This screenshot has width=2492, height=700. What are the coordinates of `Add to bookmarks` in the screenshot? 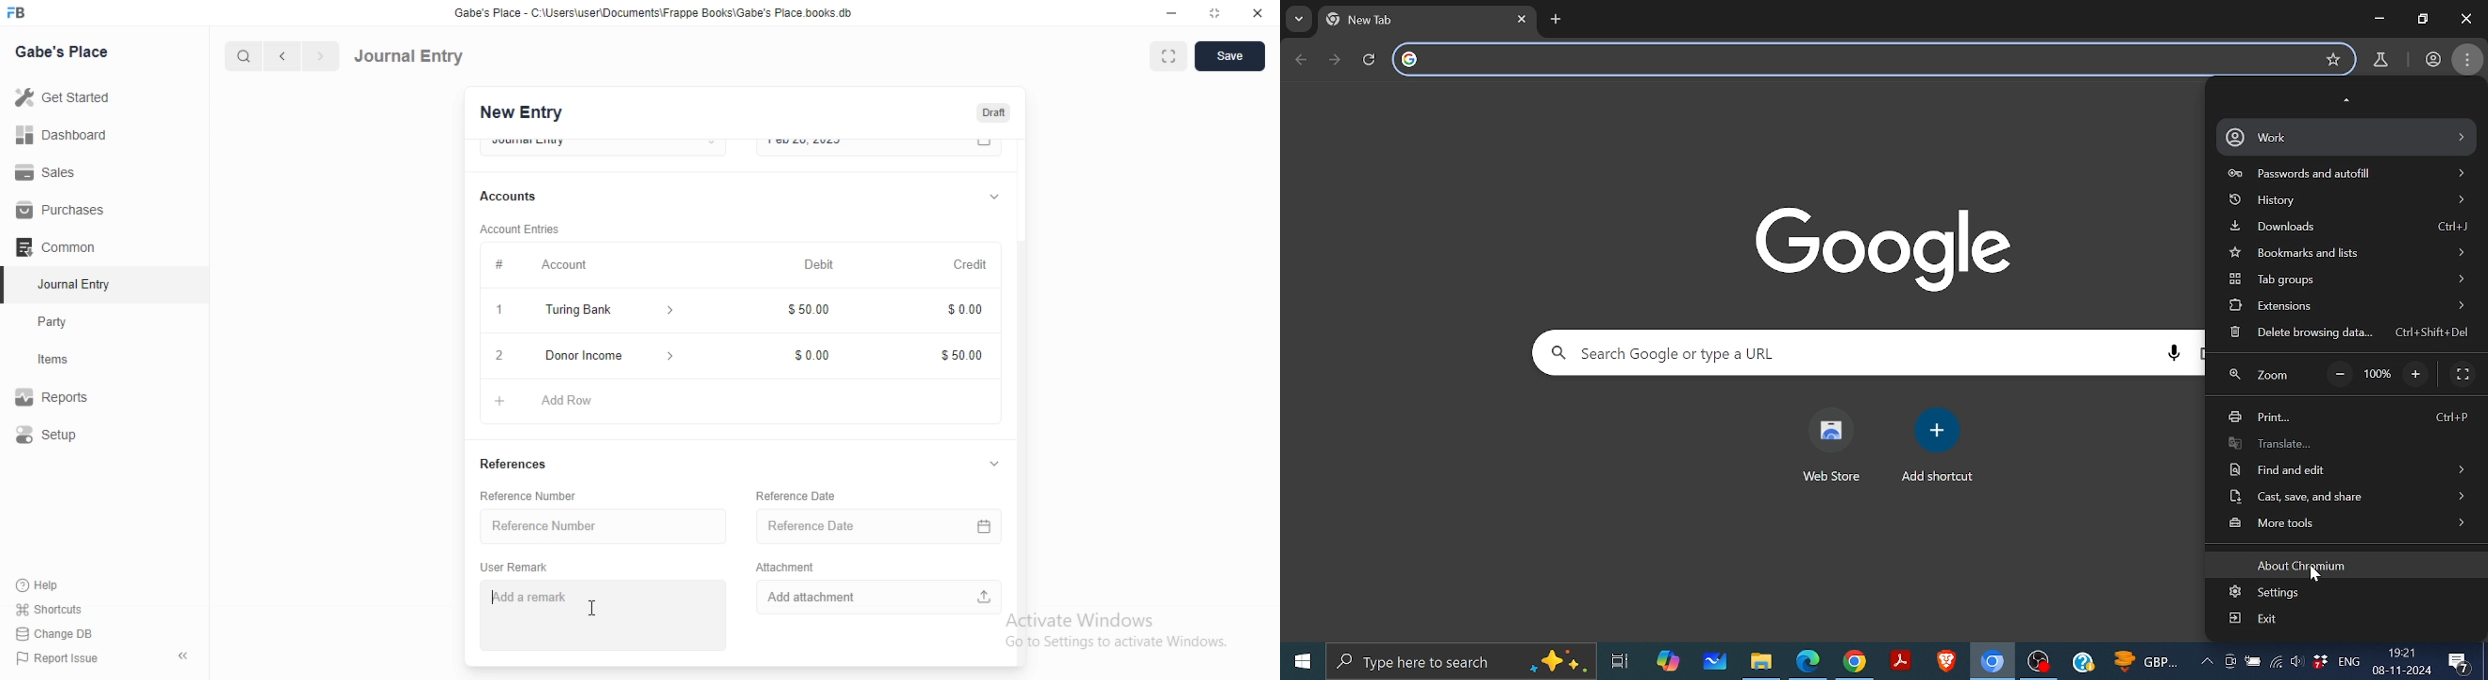 It's located at (2333, 60).